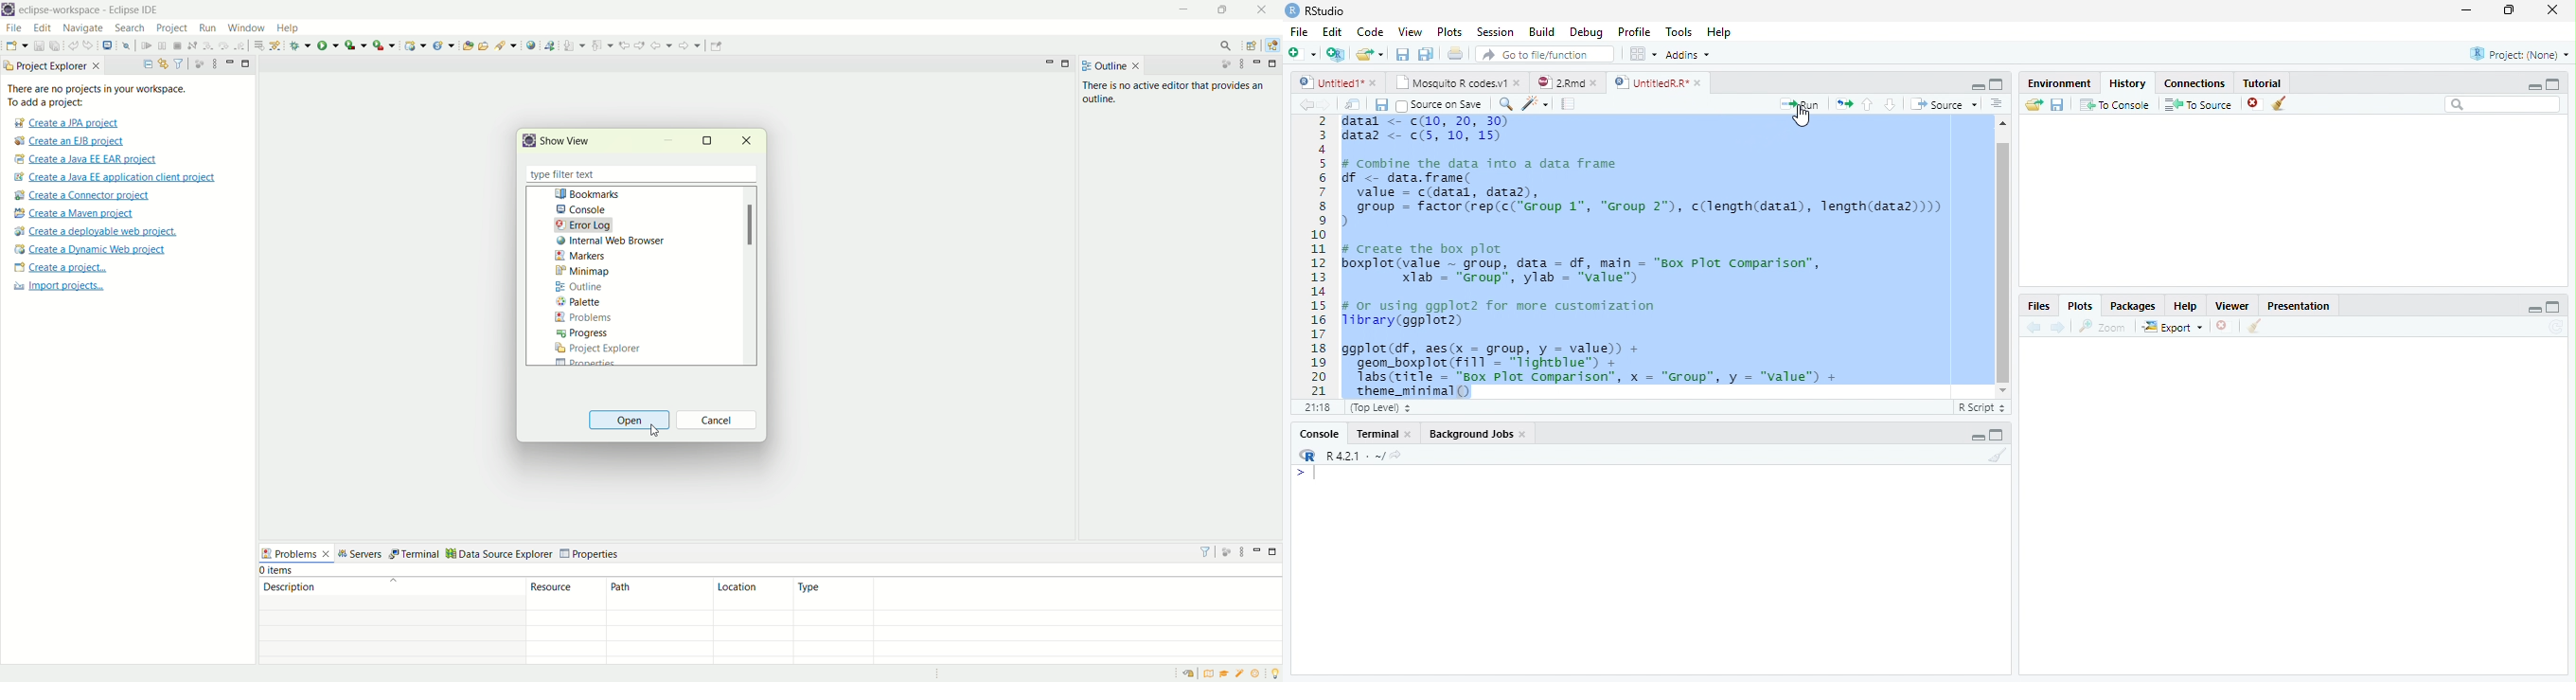 This screenshot has height=700, width=2576. What do you see at coordinates (90, 250) in the screenshot?
I see `create a dynamic web project` at bounding box center [90, 250].